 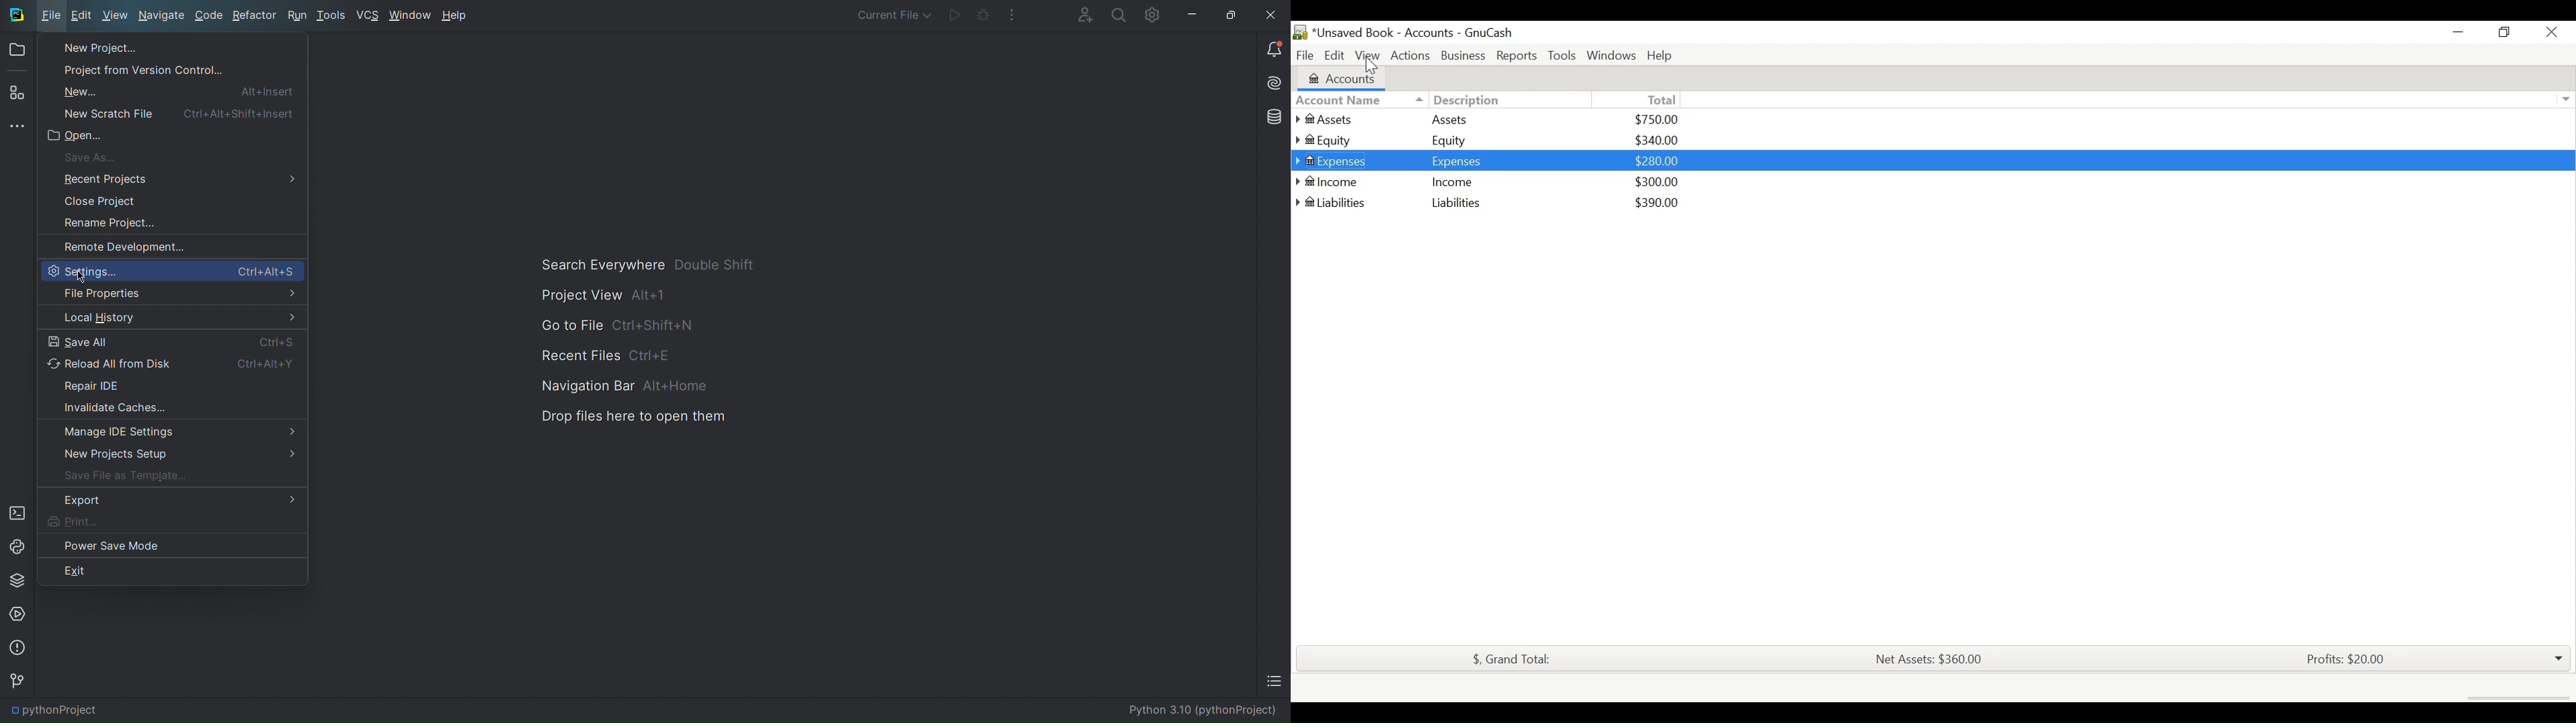 I want to click on Help, so click(x=457, y=15).